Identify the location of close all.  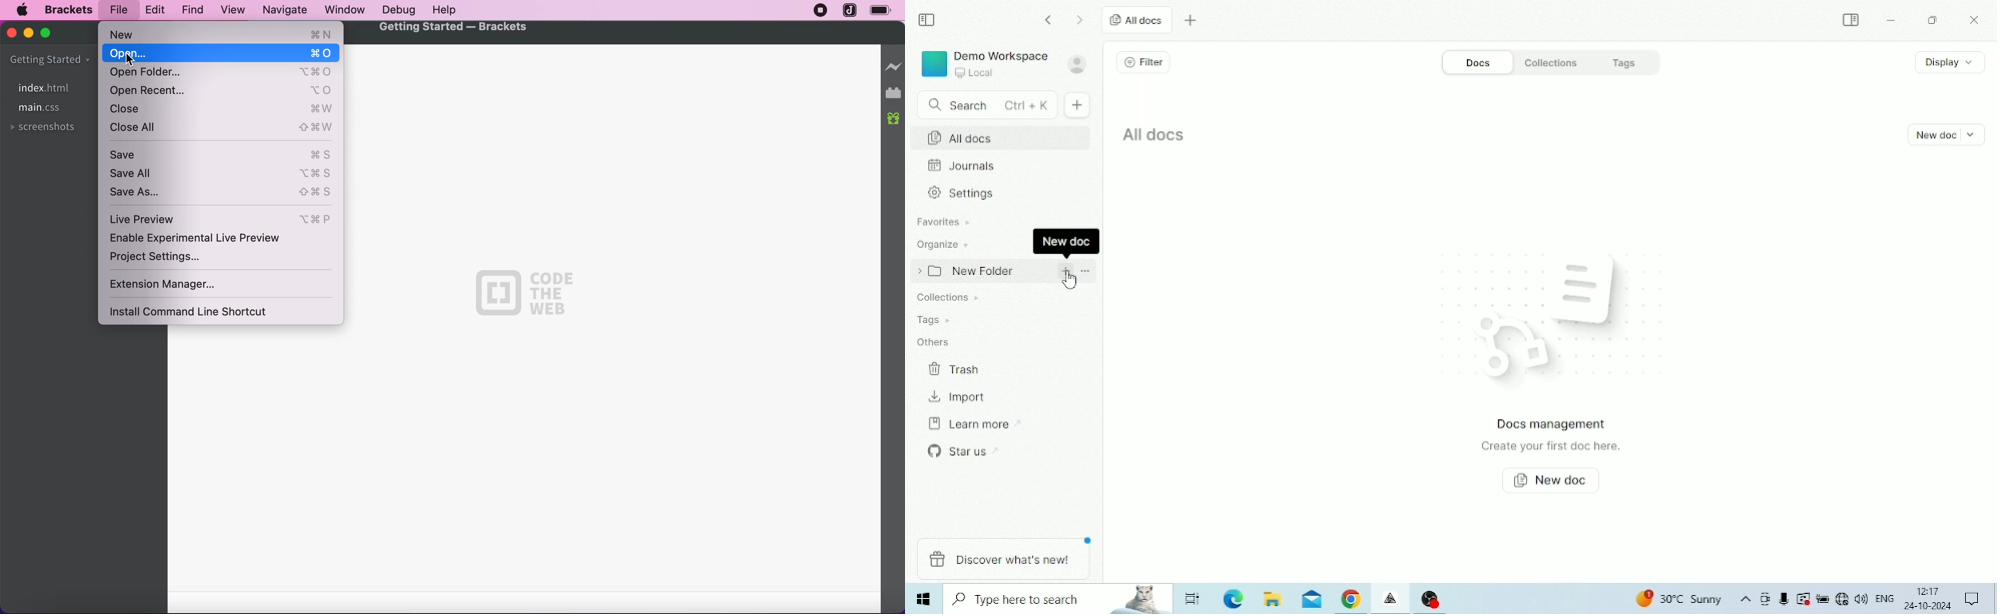
(223, 130).